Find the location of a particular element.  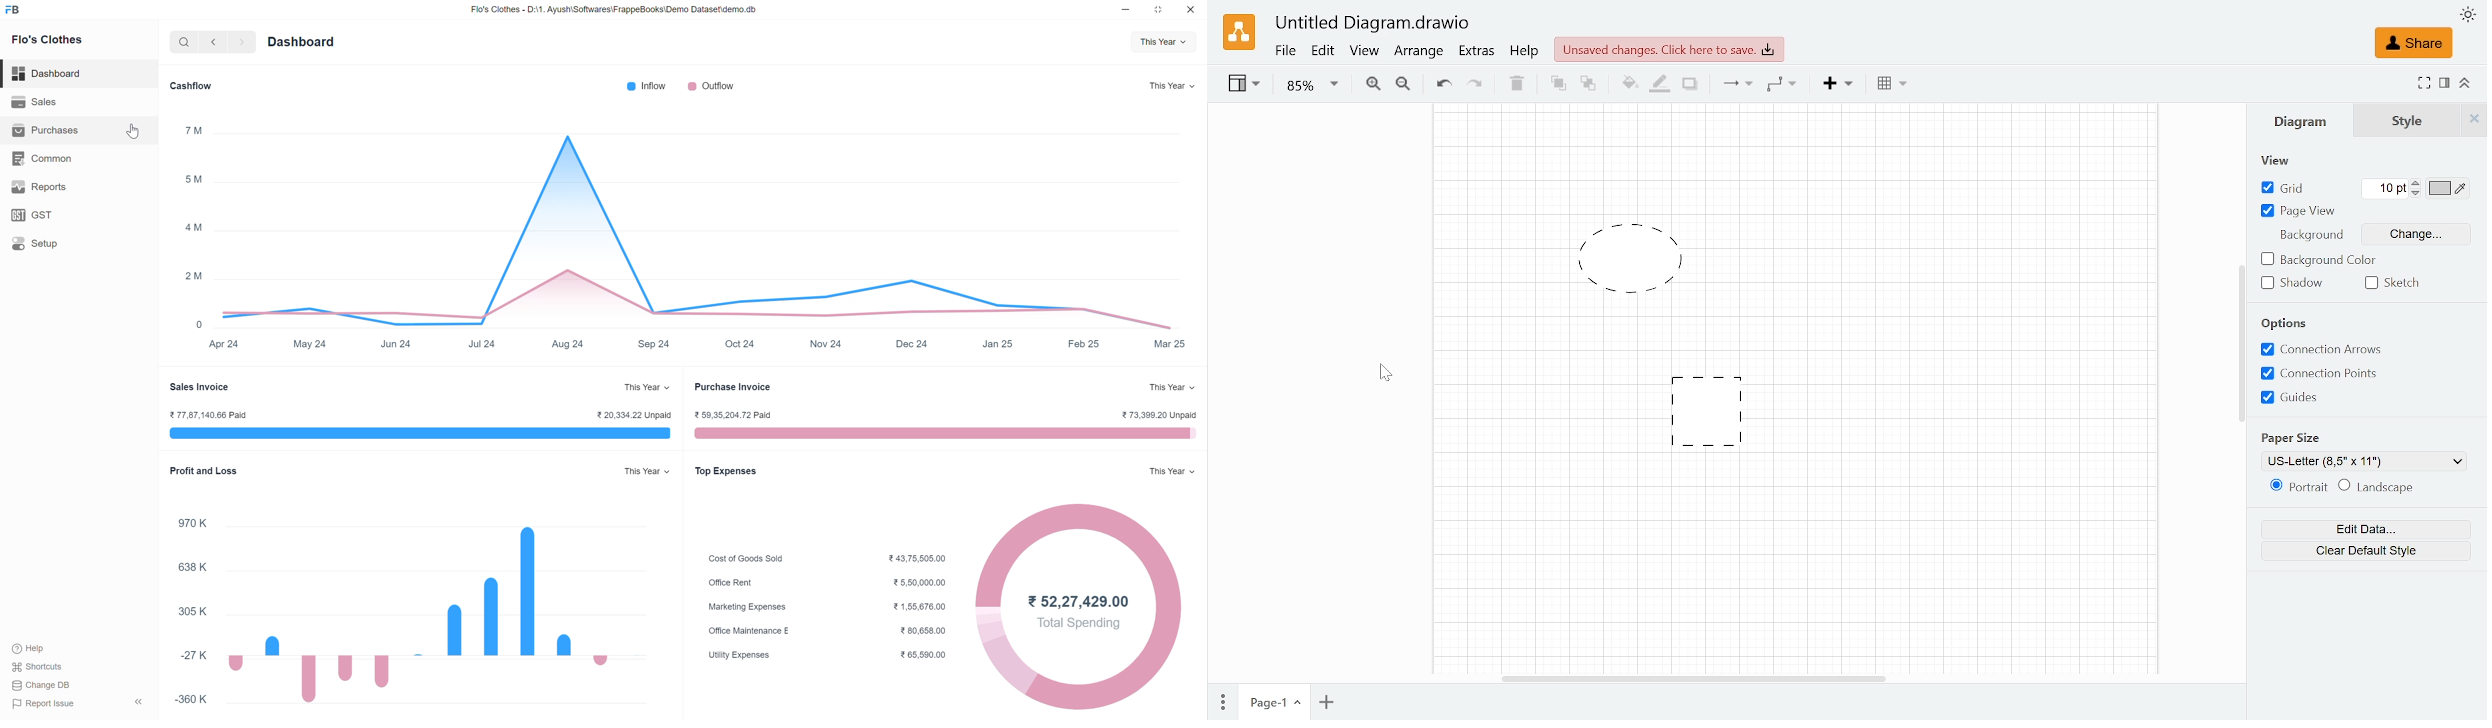

This Year v is located at coordinates (1170, 470).